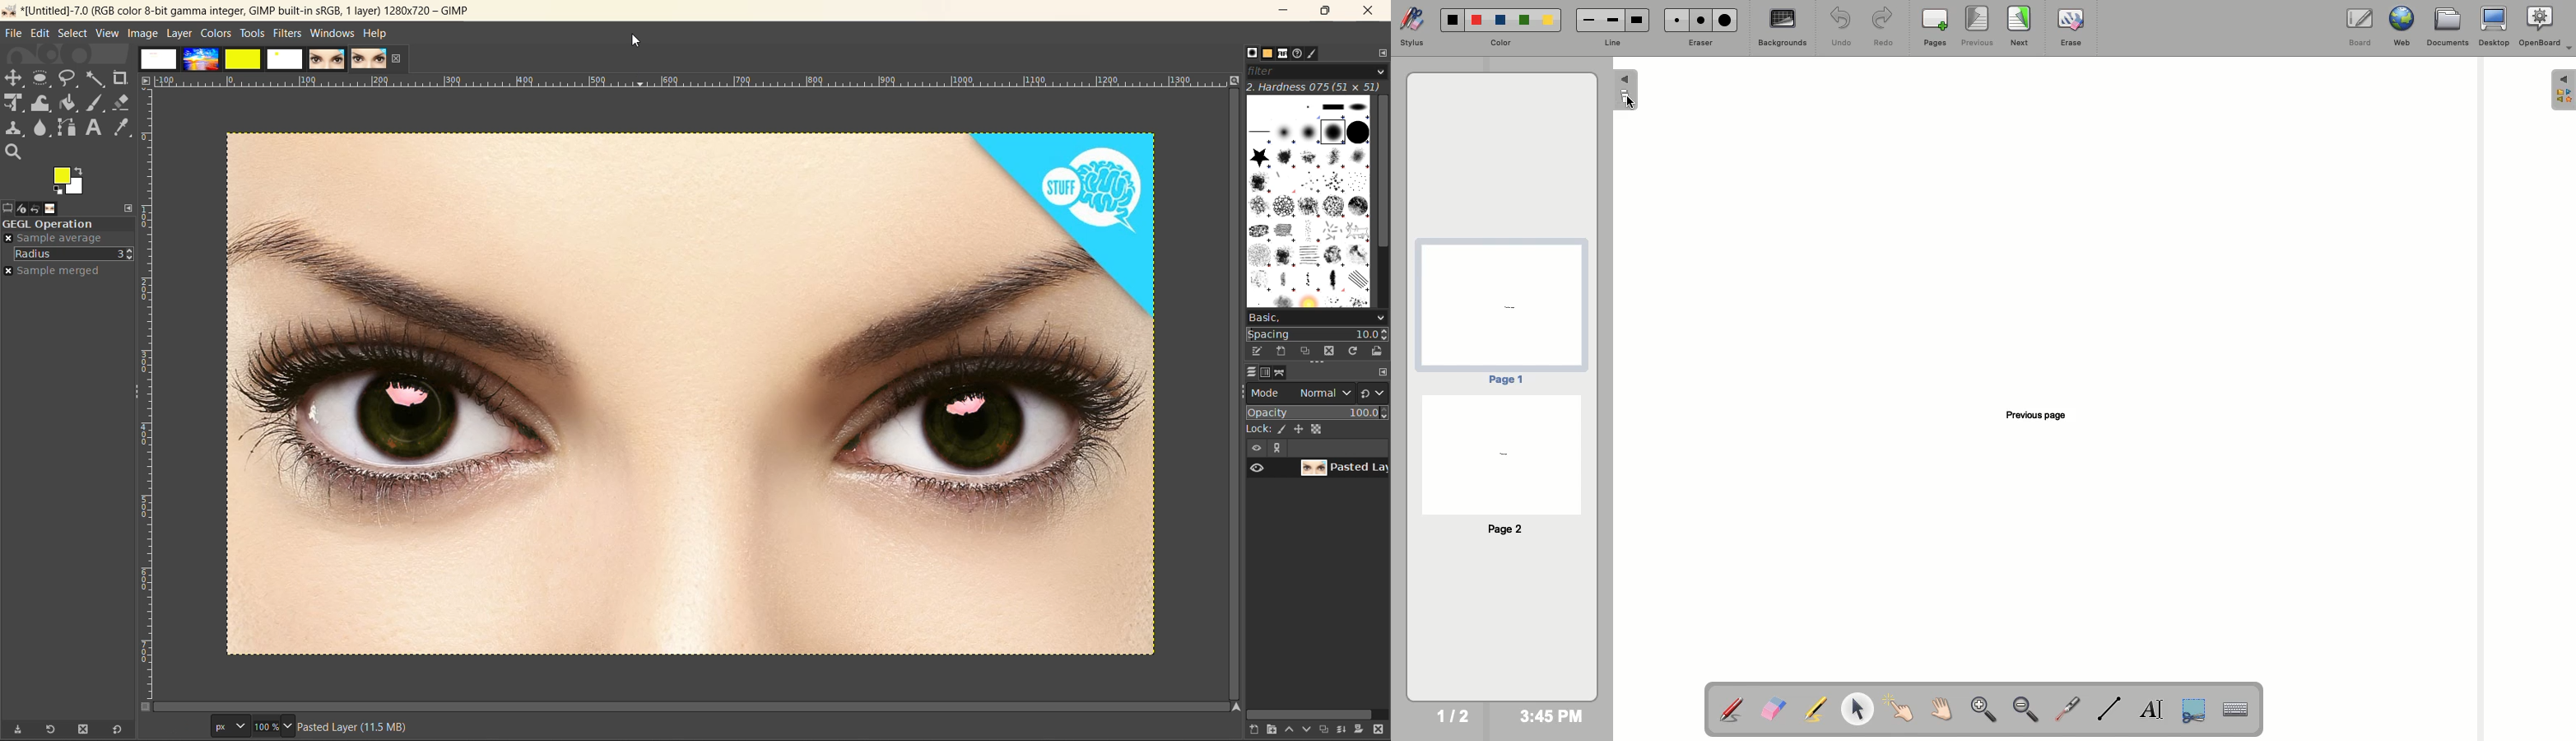 The width and height of the screenshot is (2576, 756). I want to click on Capturing a part of the screen, so click(2196, 709).